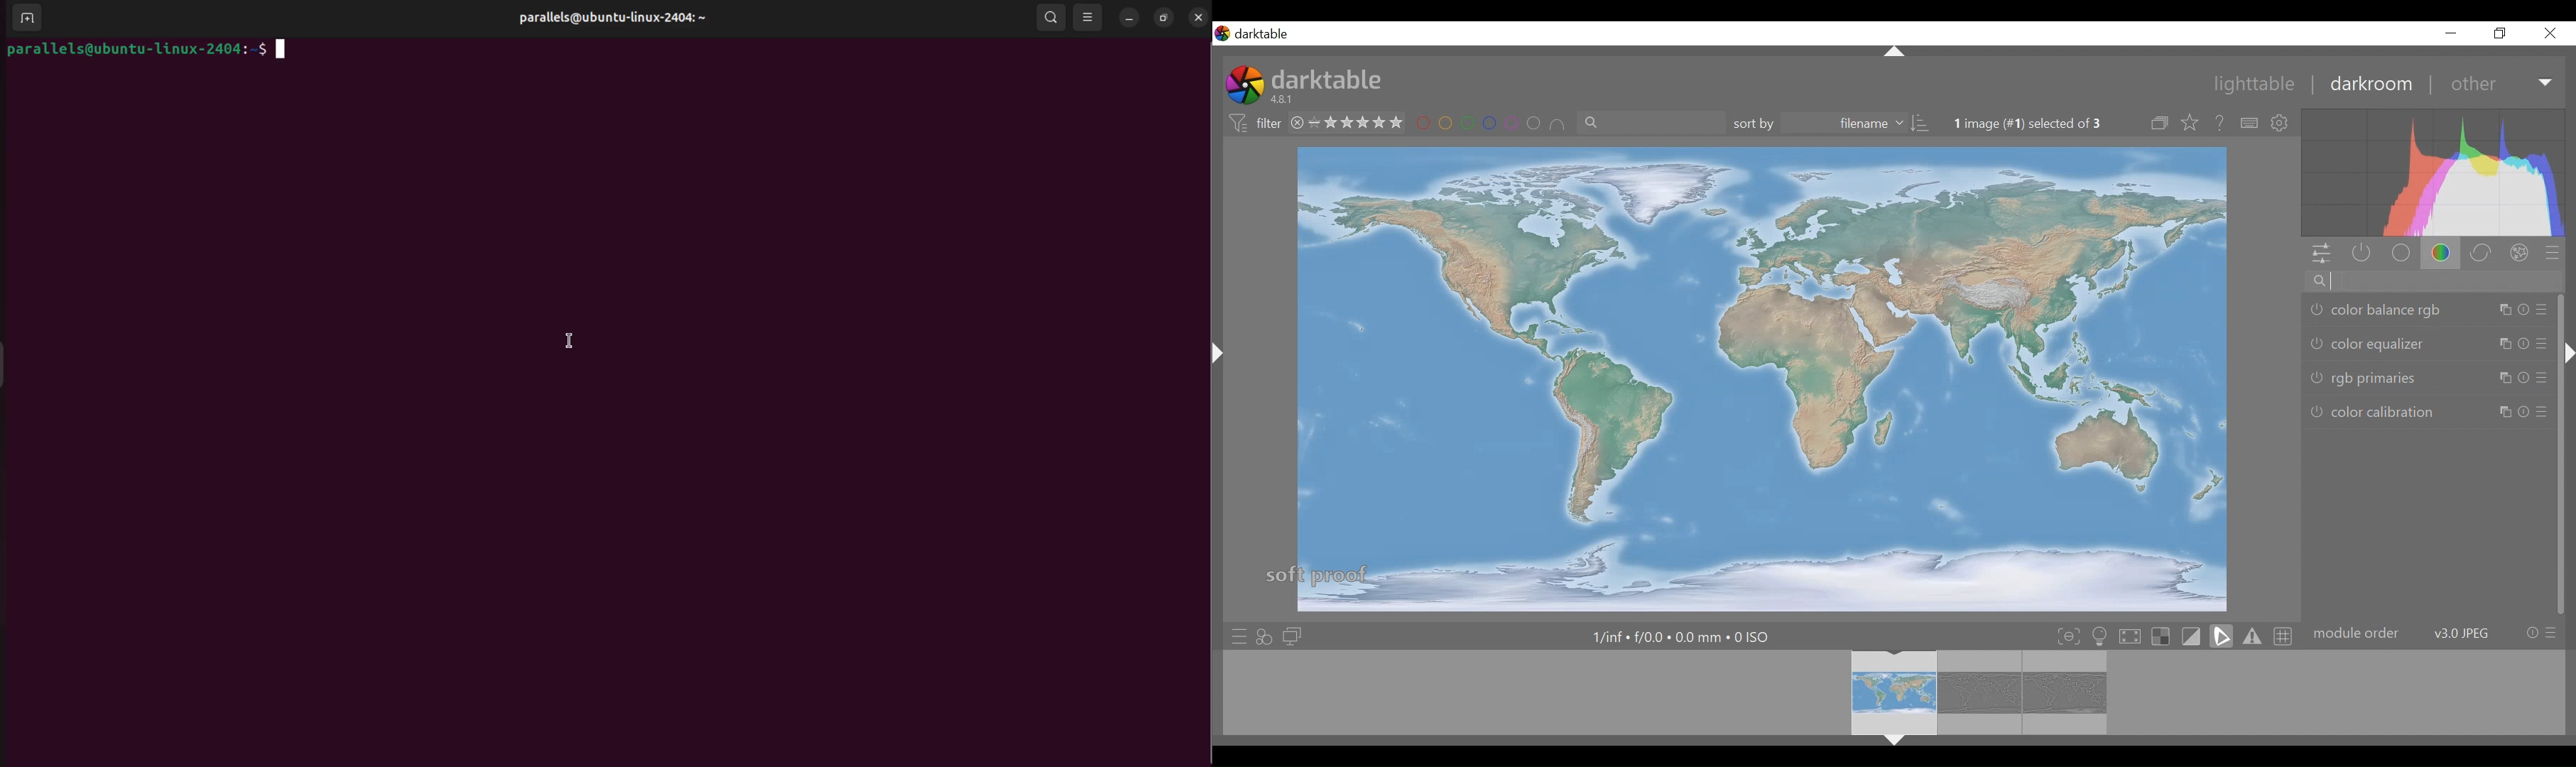 The width and height of the screenshot is (2576, 784). What do you see at coordinates (1330, 80) in the screenshot?
I see `darktable` at bounding box center [1330, 80].